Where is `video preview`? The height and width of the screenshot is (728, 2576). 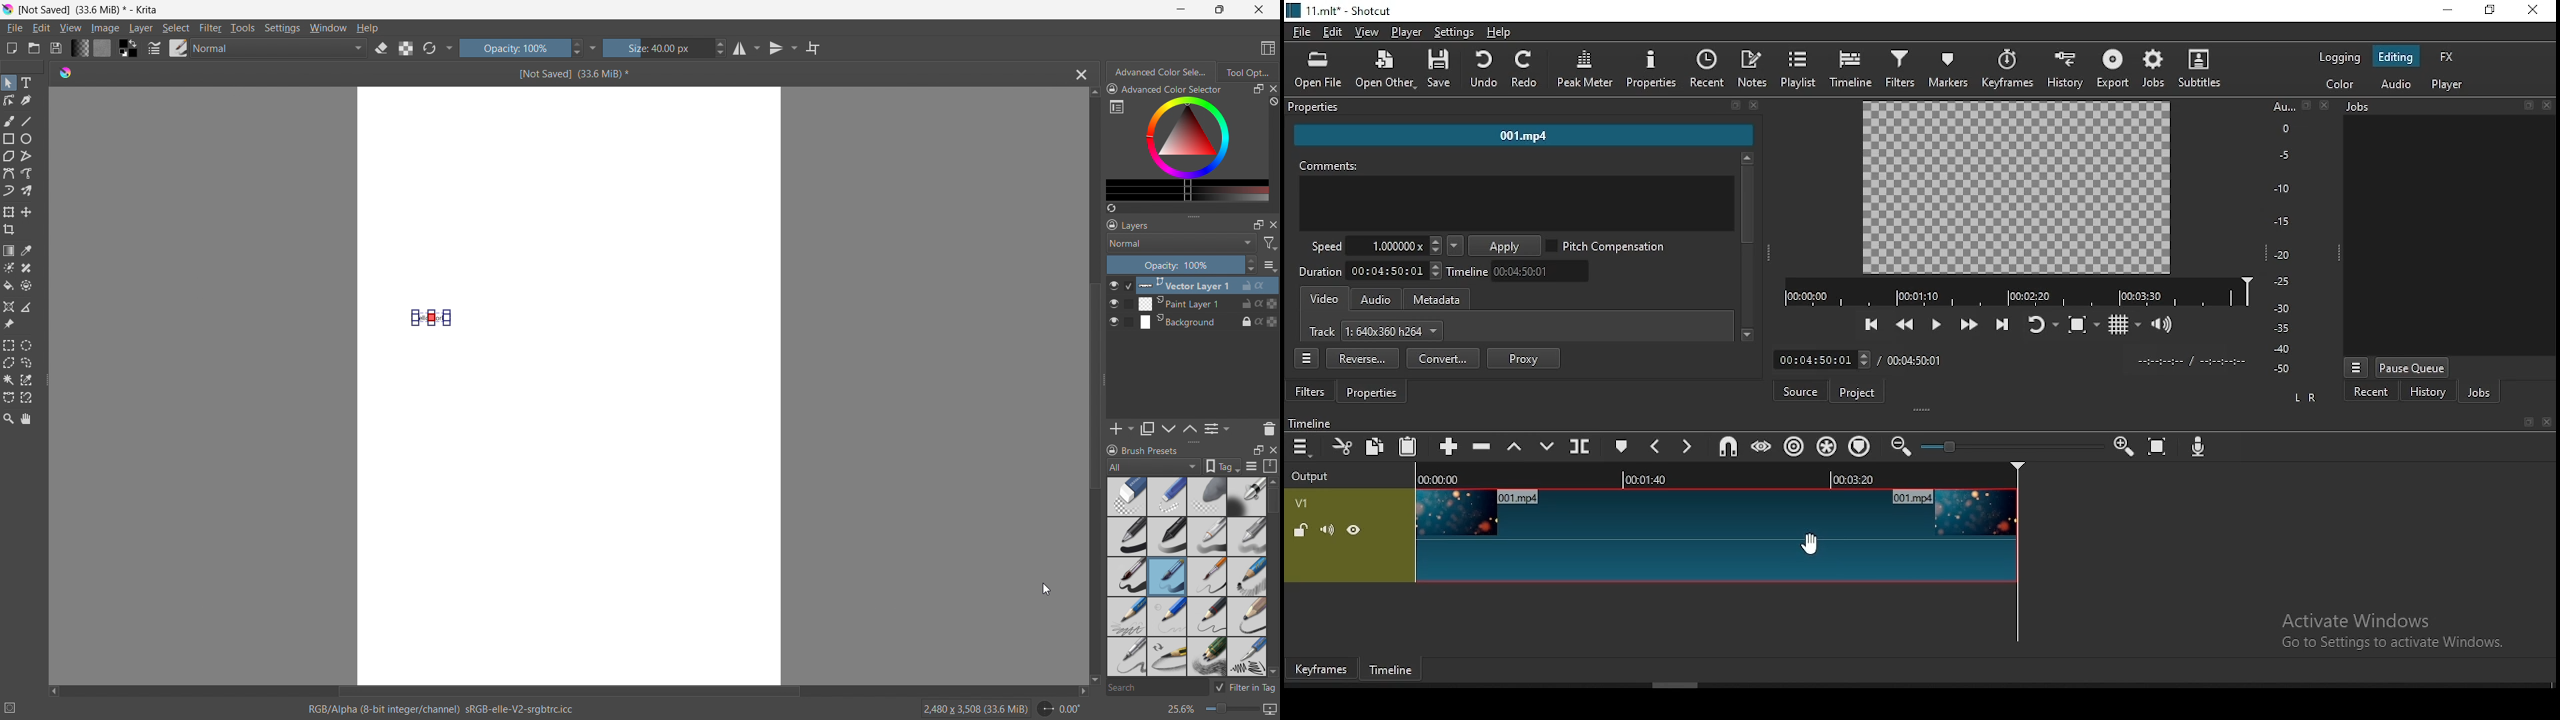
video preview is located at coordinates (2011, 188).